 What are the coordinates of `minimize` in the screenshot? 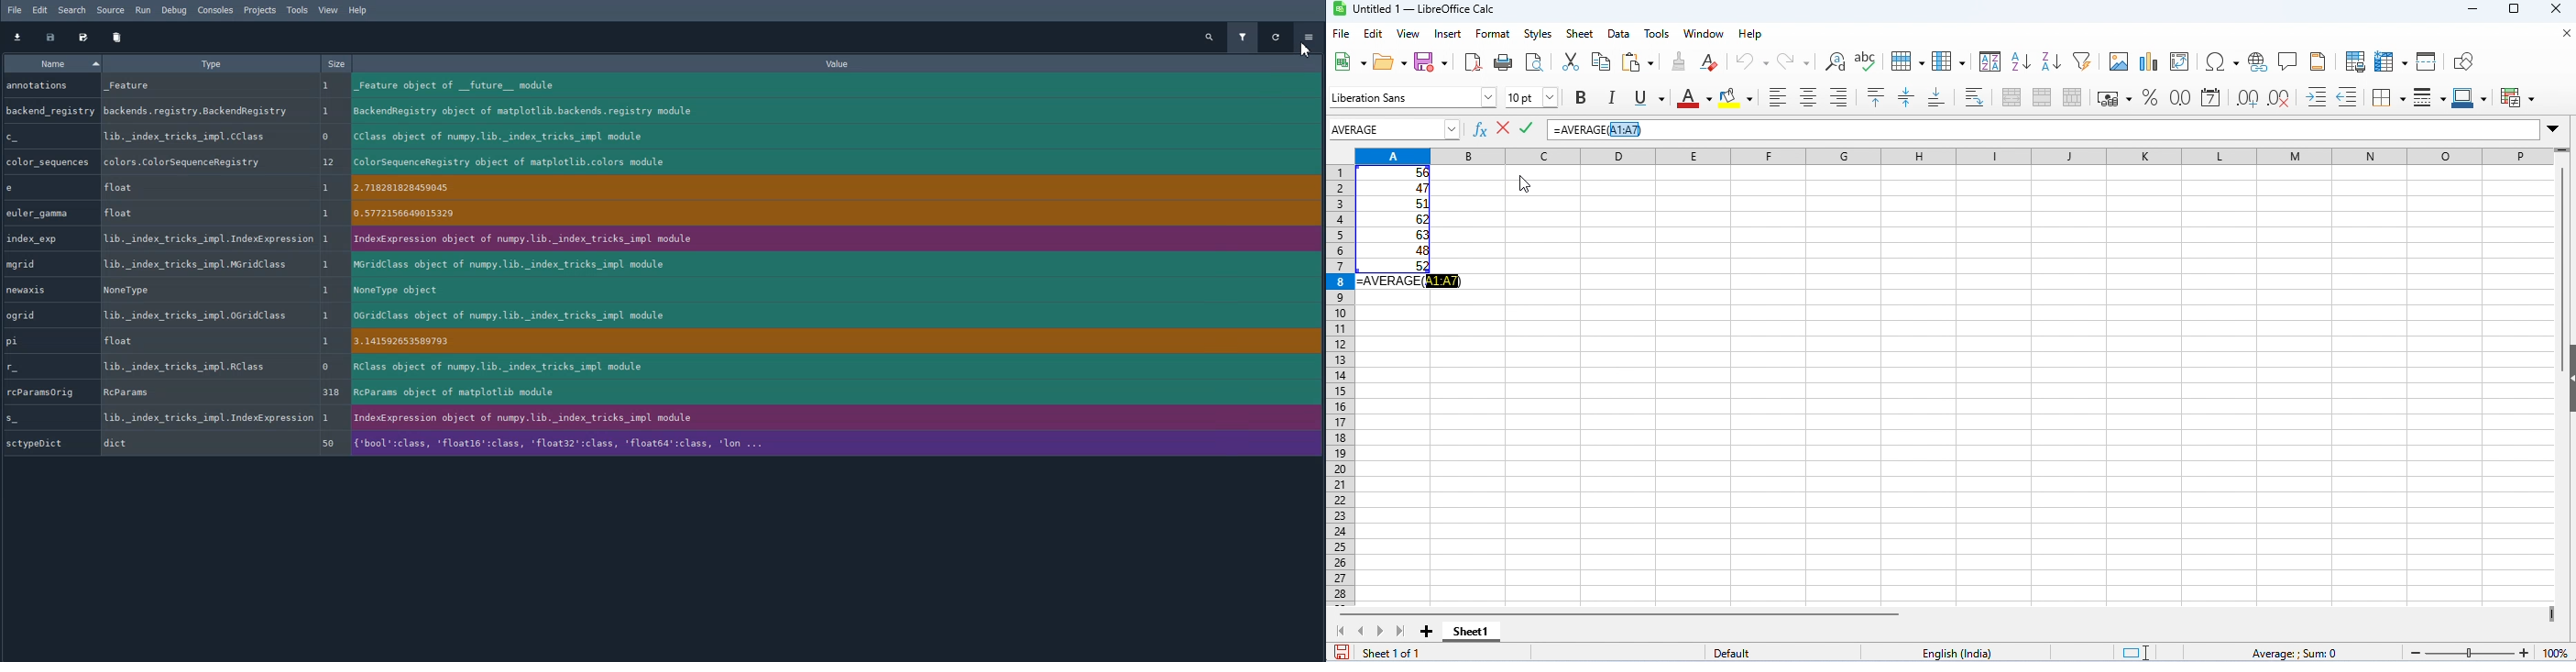 It's located at (2478, 11).